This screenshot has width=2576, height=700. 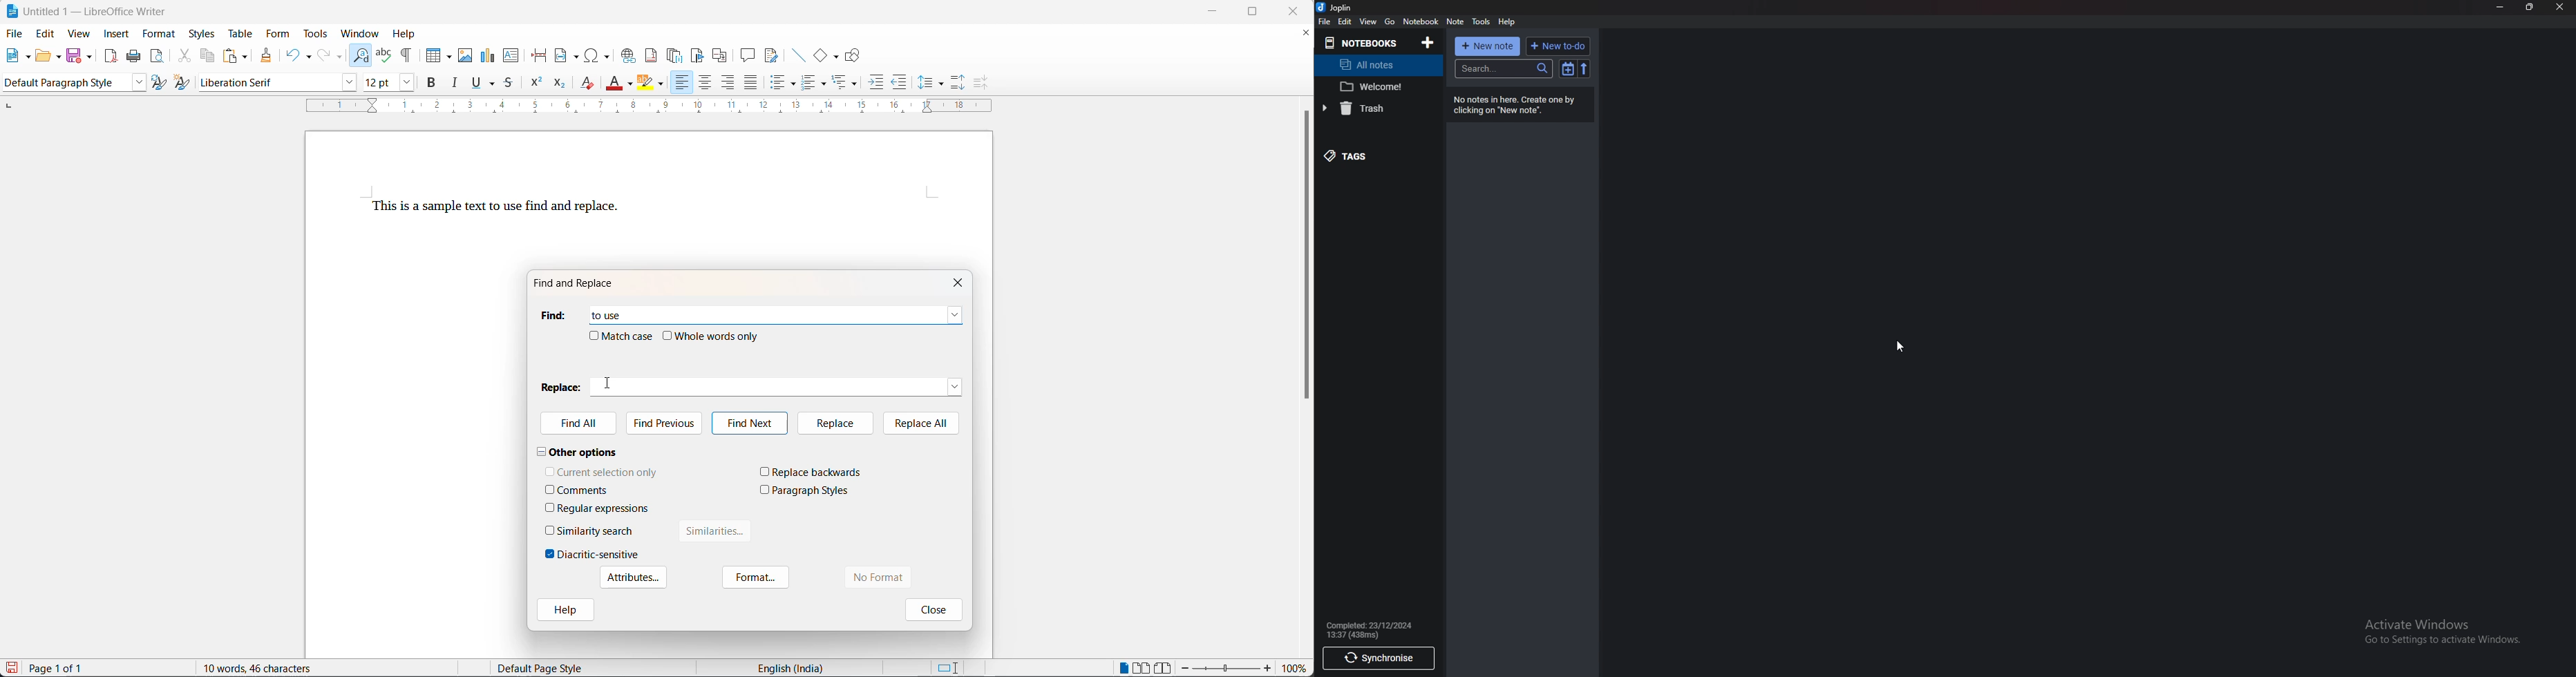 What do you see at coordinates (1365, 157) in the screenshot?
I see `tagS` at bounding box center [1365, 157].